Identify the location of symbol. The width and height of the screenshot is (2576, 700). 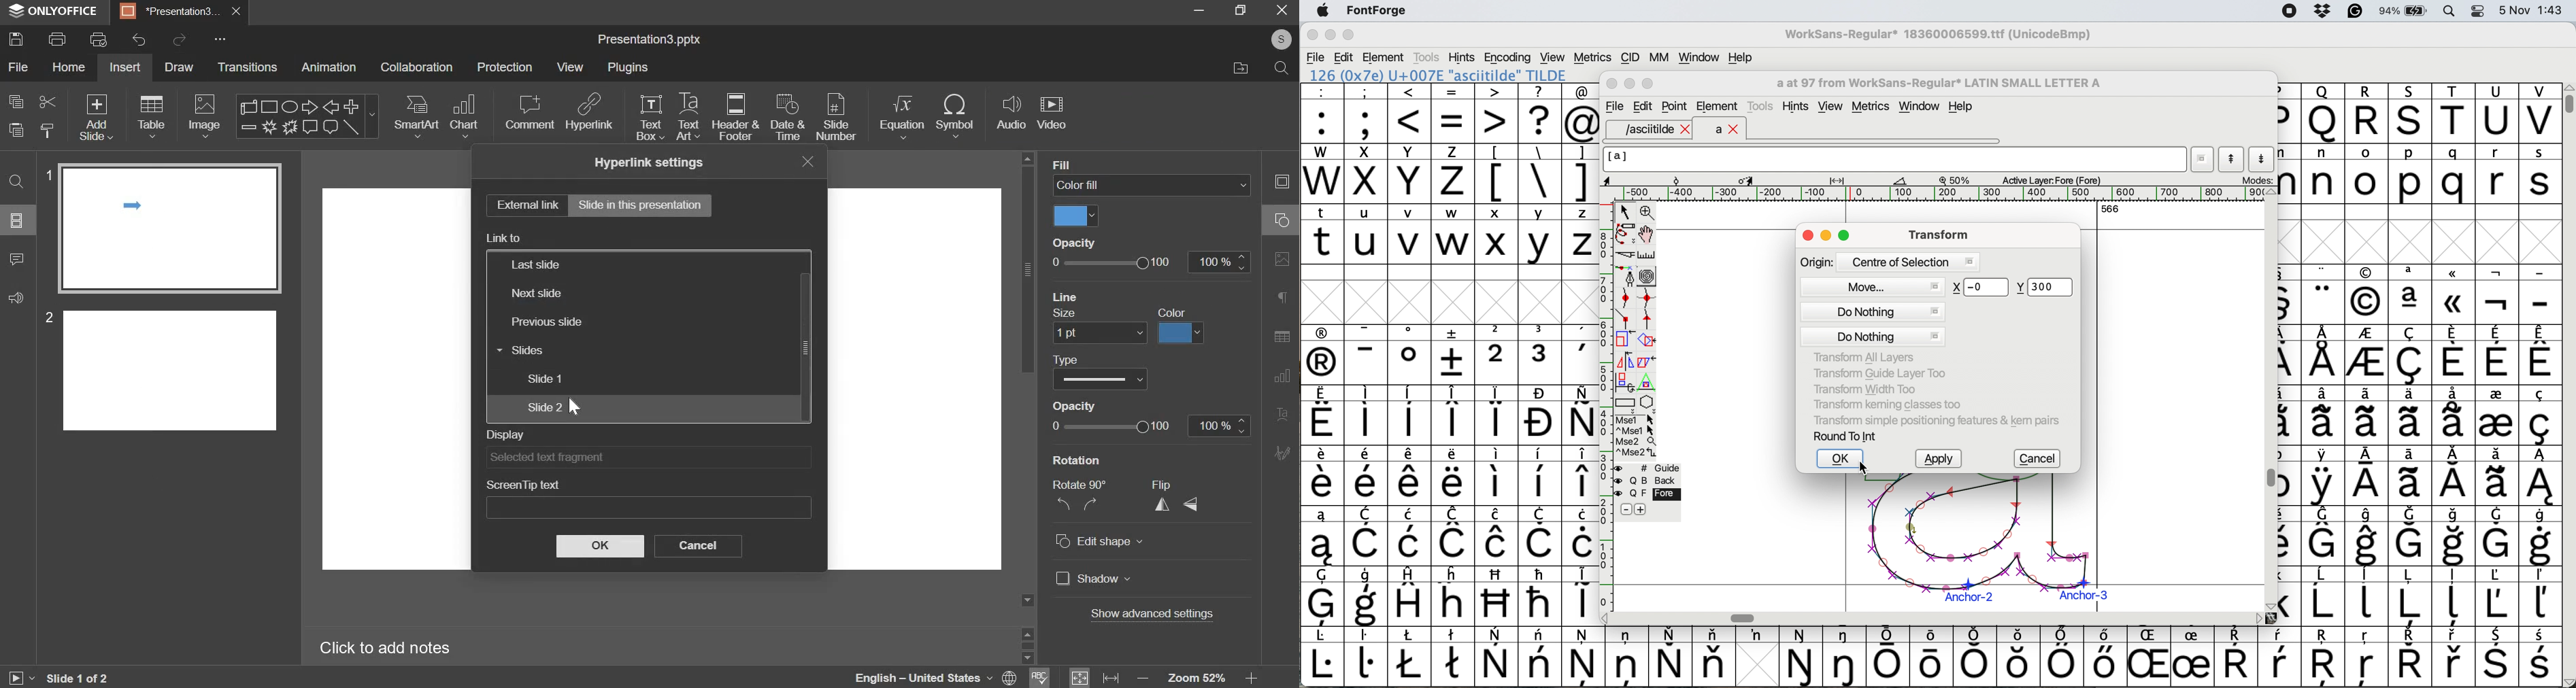
(1496, 536).